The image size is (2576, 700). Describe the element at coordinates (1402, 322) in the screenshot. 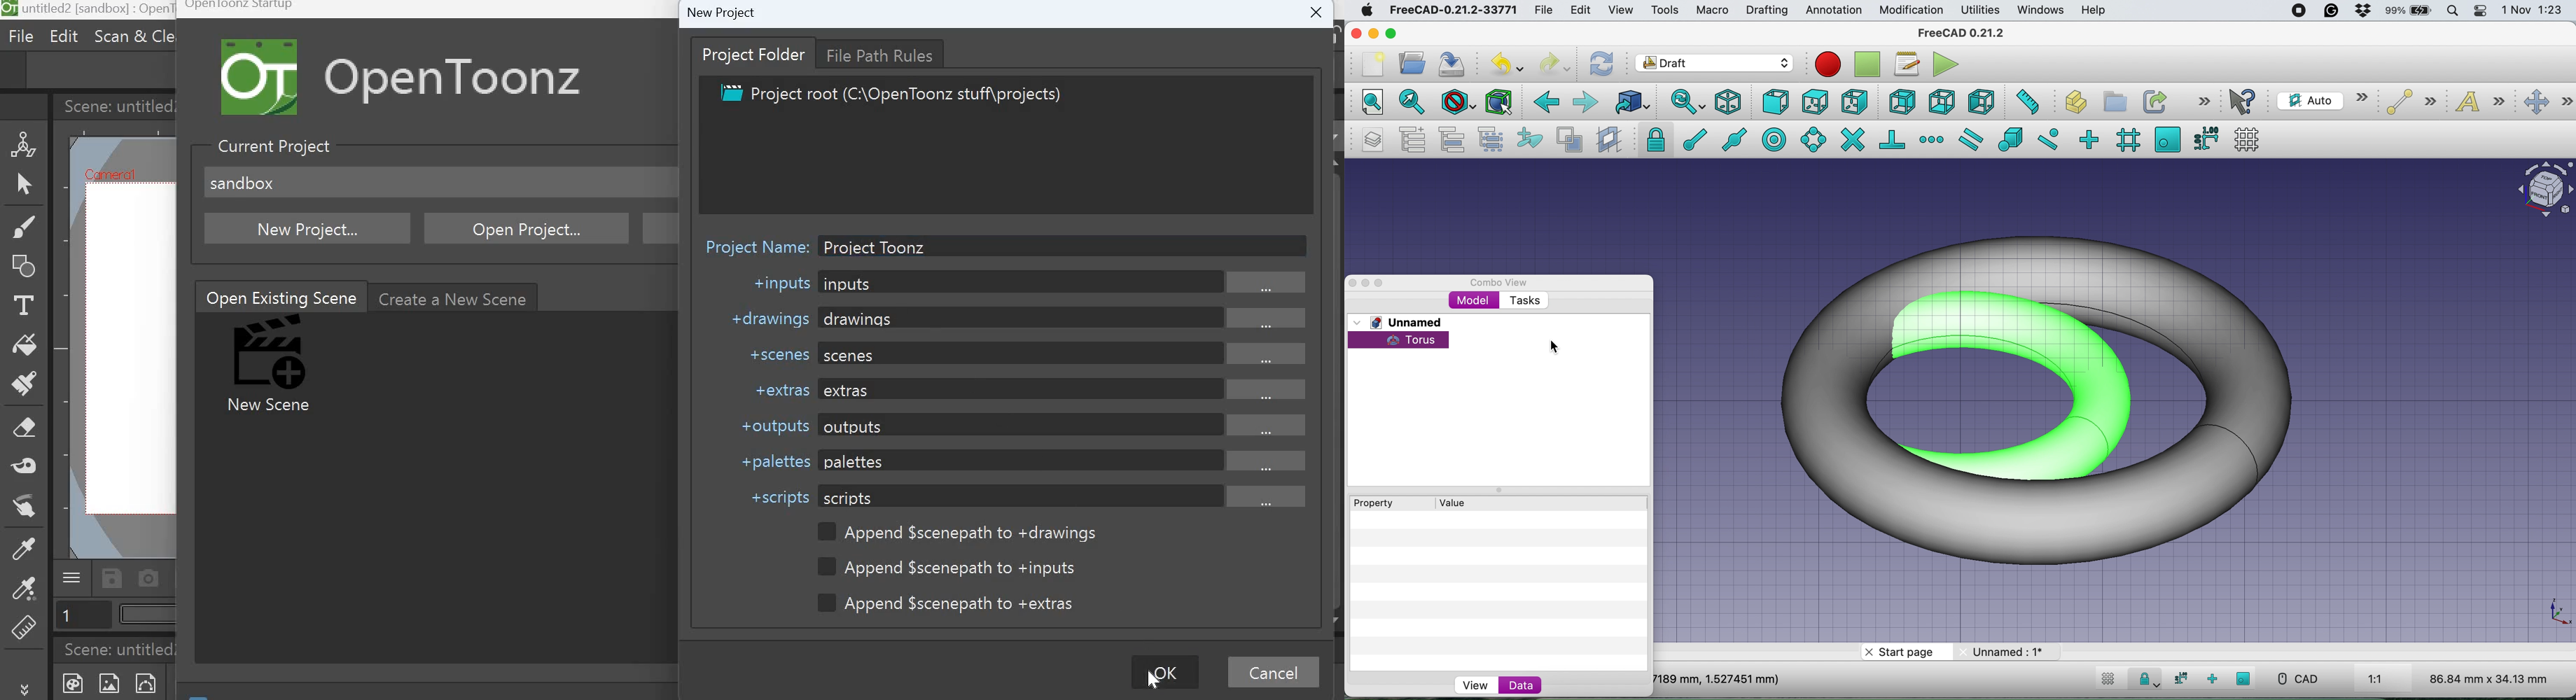

I see `Unnamed` at that location.